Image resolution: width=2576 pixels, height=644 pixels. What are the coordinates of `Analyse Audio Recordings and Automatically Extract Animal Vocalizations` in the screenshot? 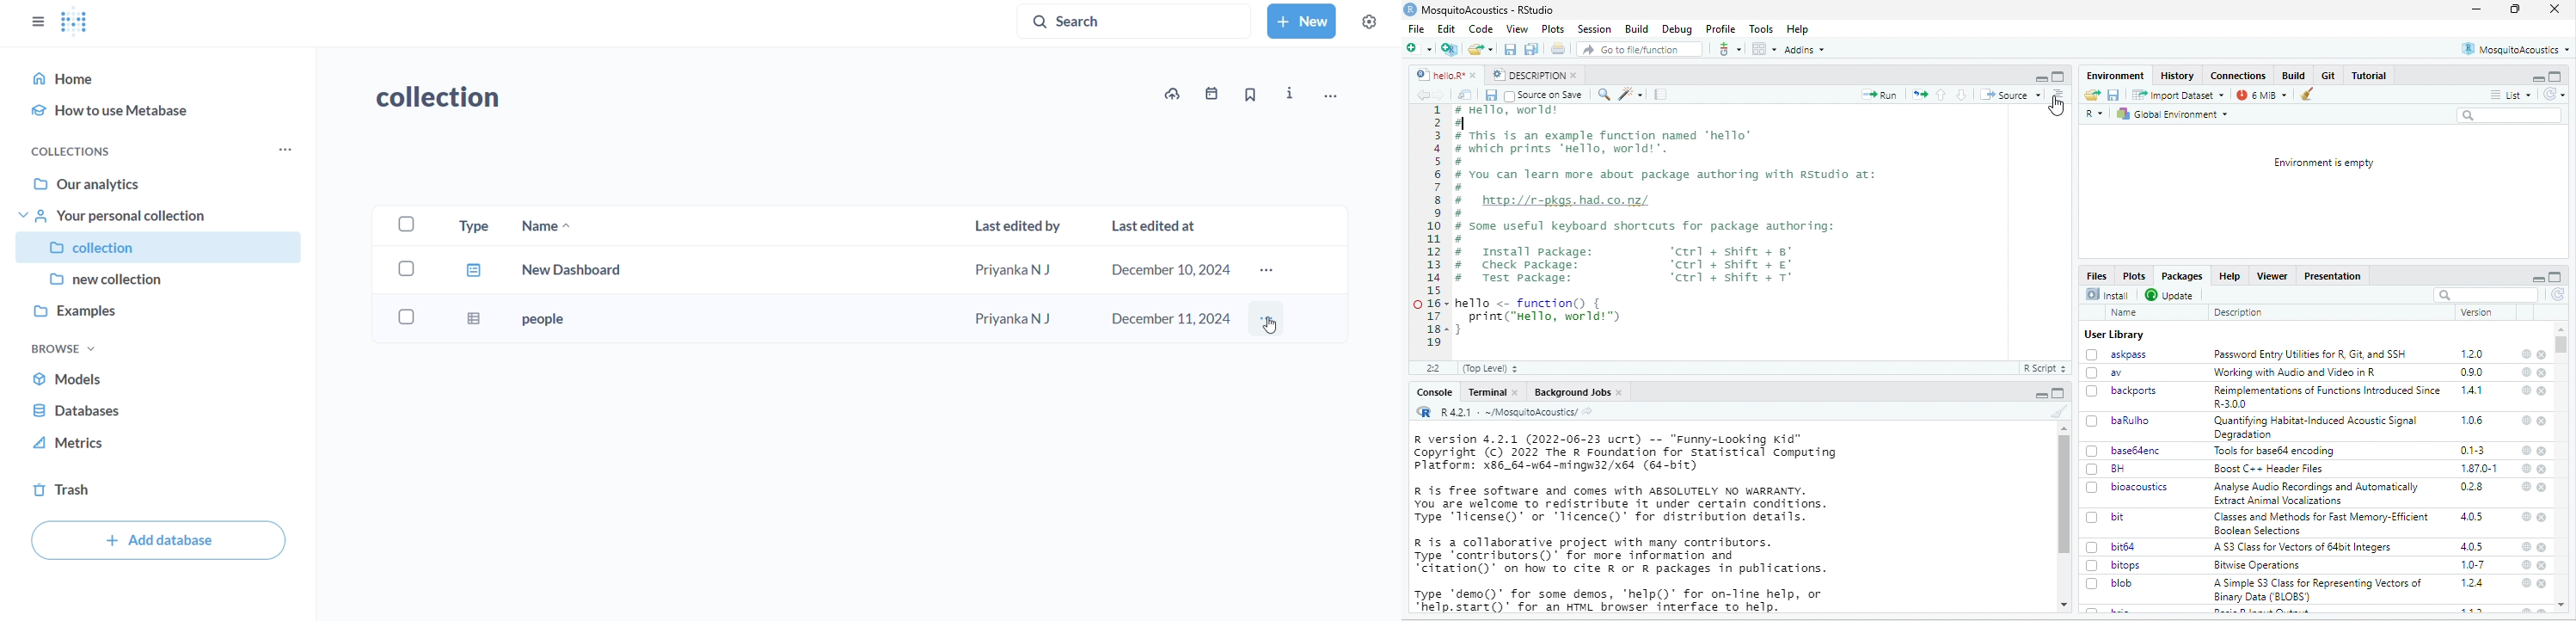 It's located at (2316, 495).